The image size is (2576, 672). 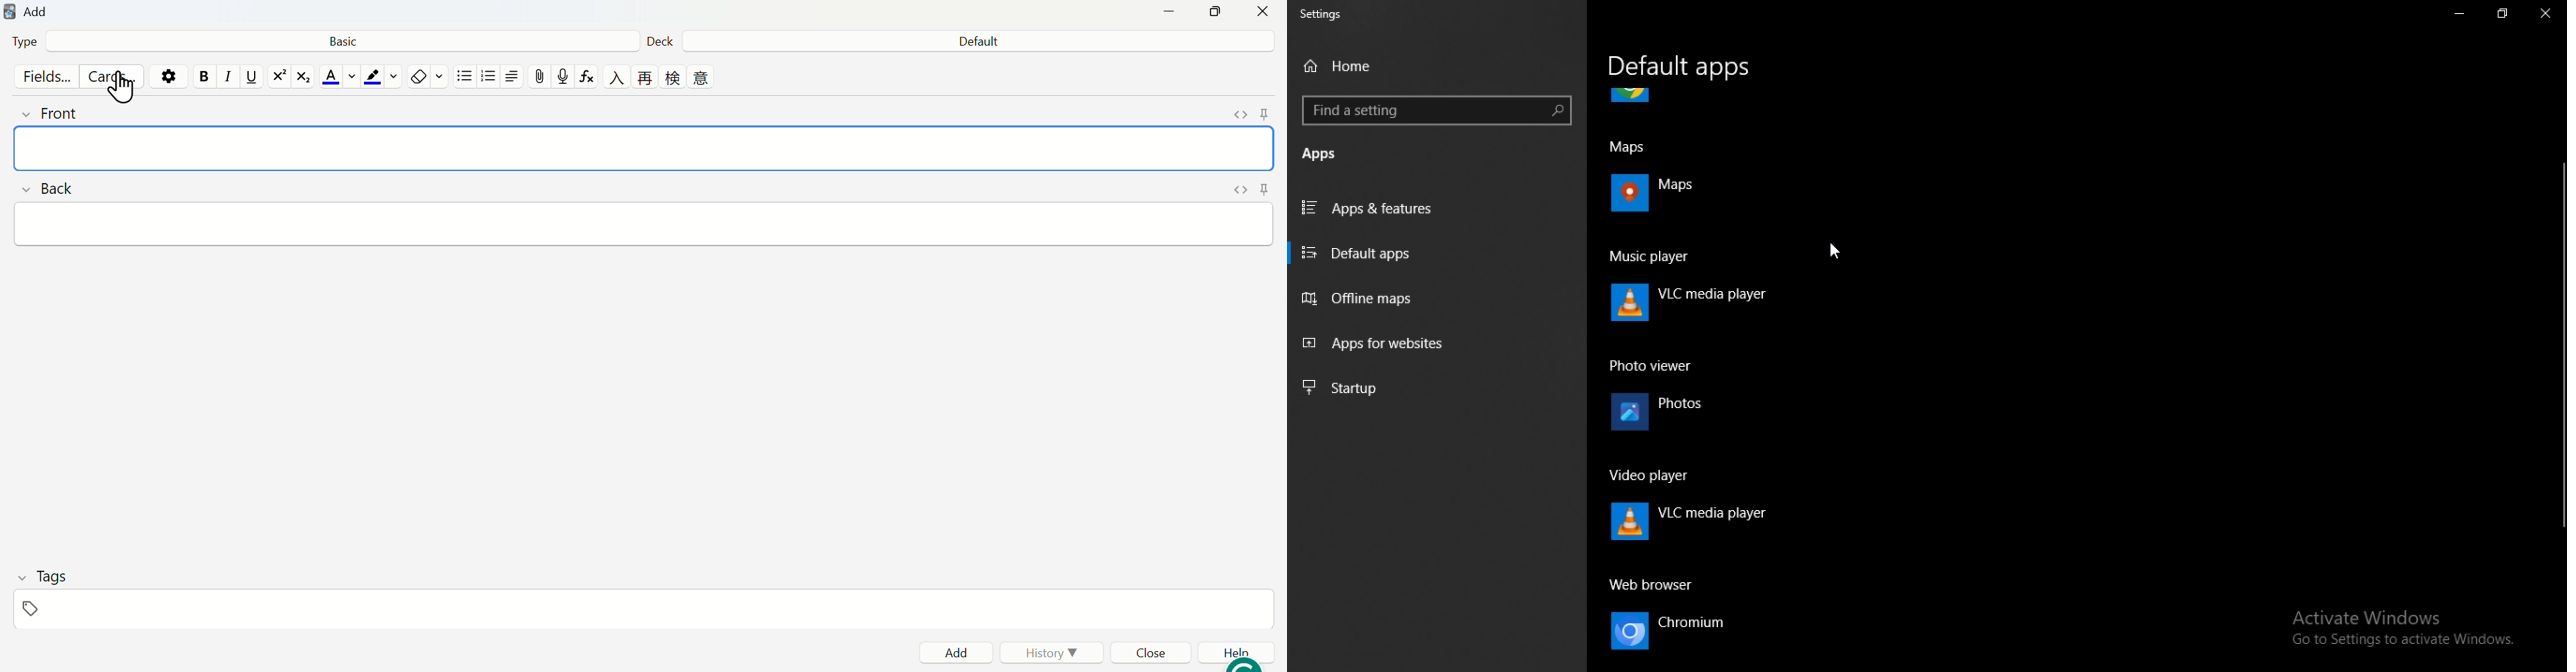 I want to click on Minimize, so click(x=1166, y=13).